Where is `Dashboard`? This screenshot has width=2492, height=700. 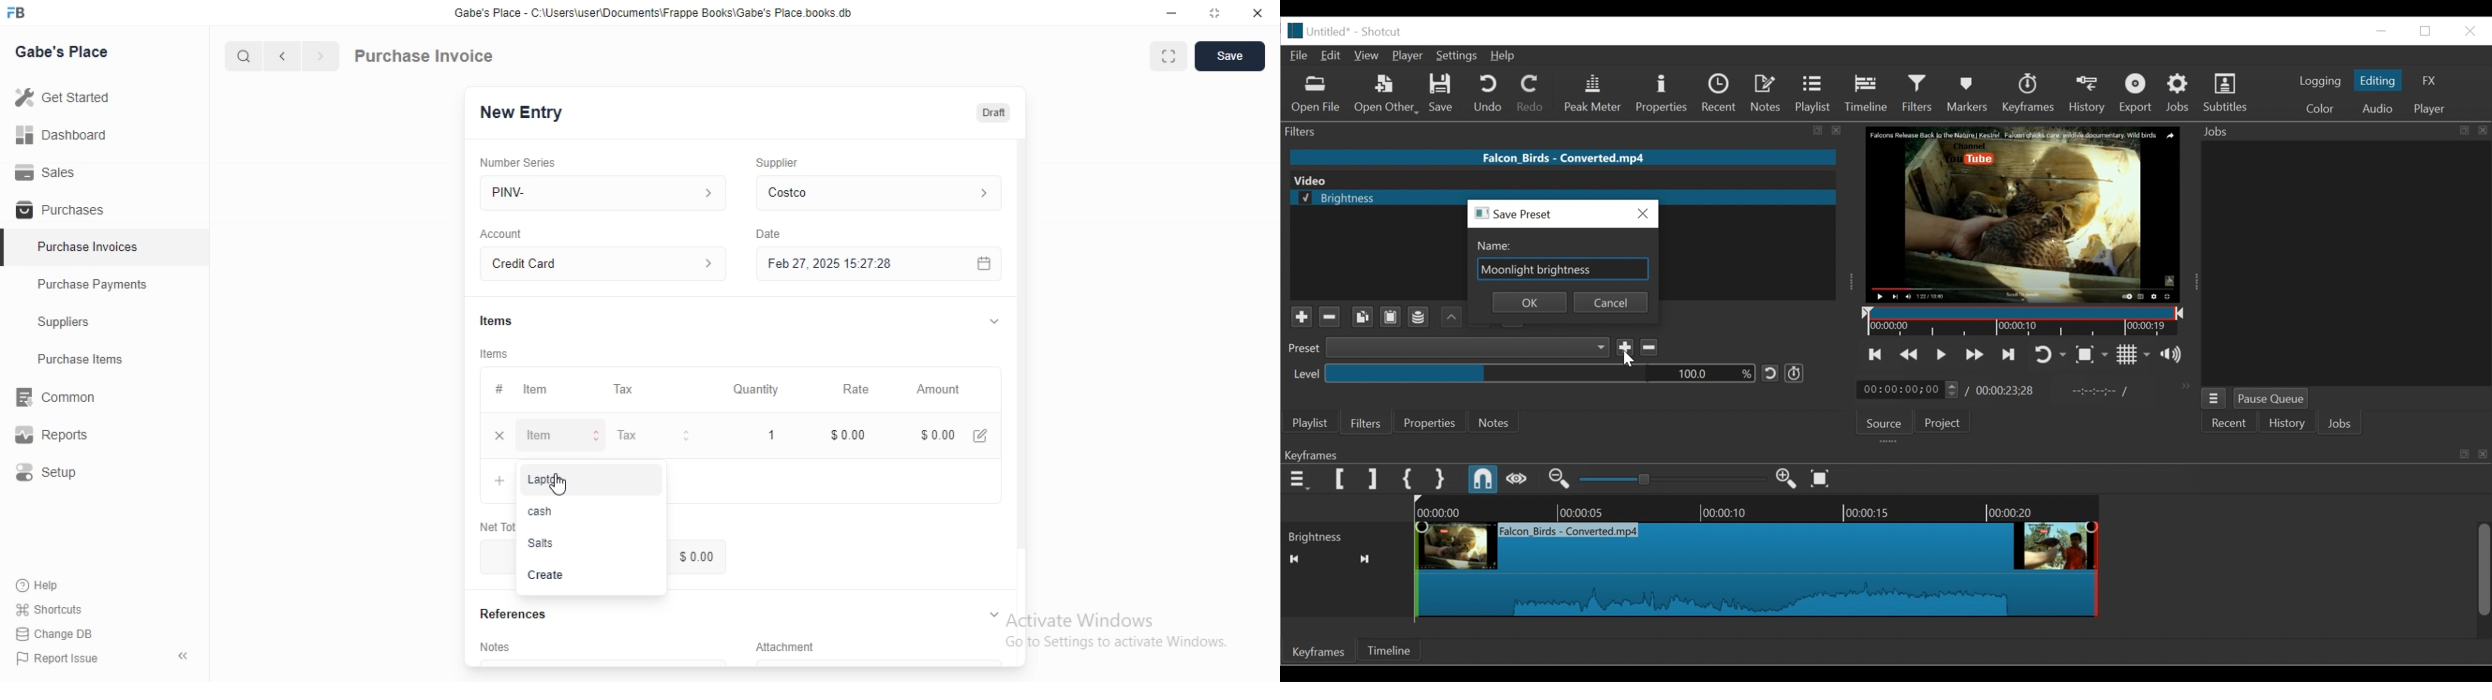
Dashboard is located at coordinates (104, 134).